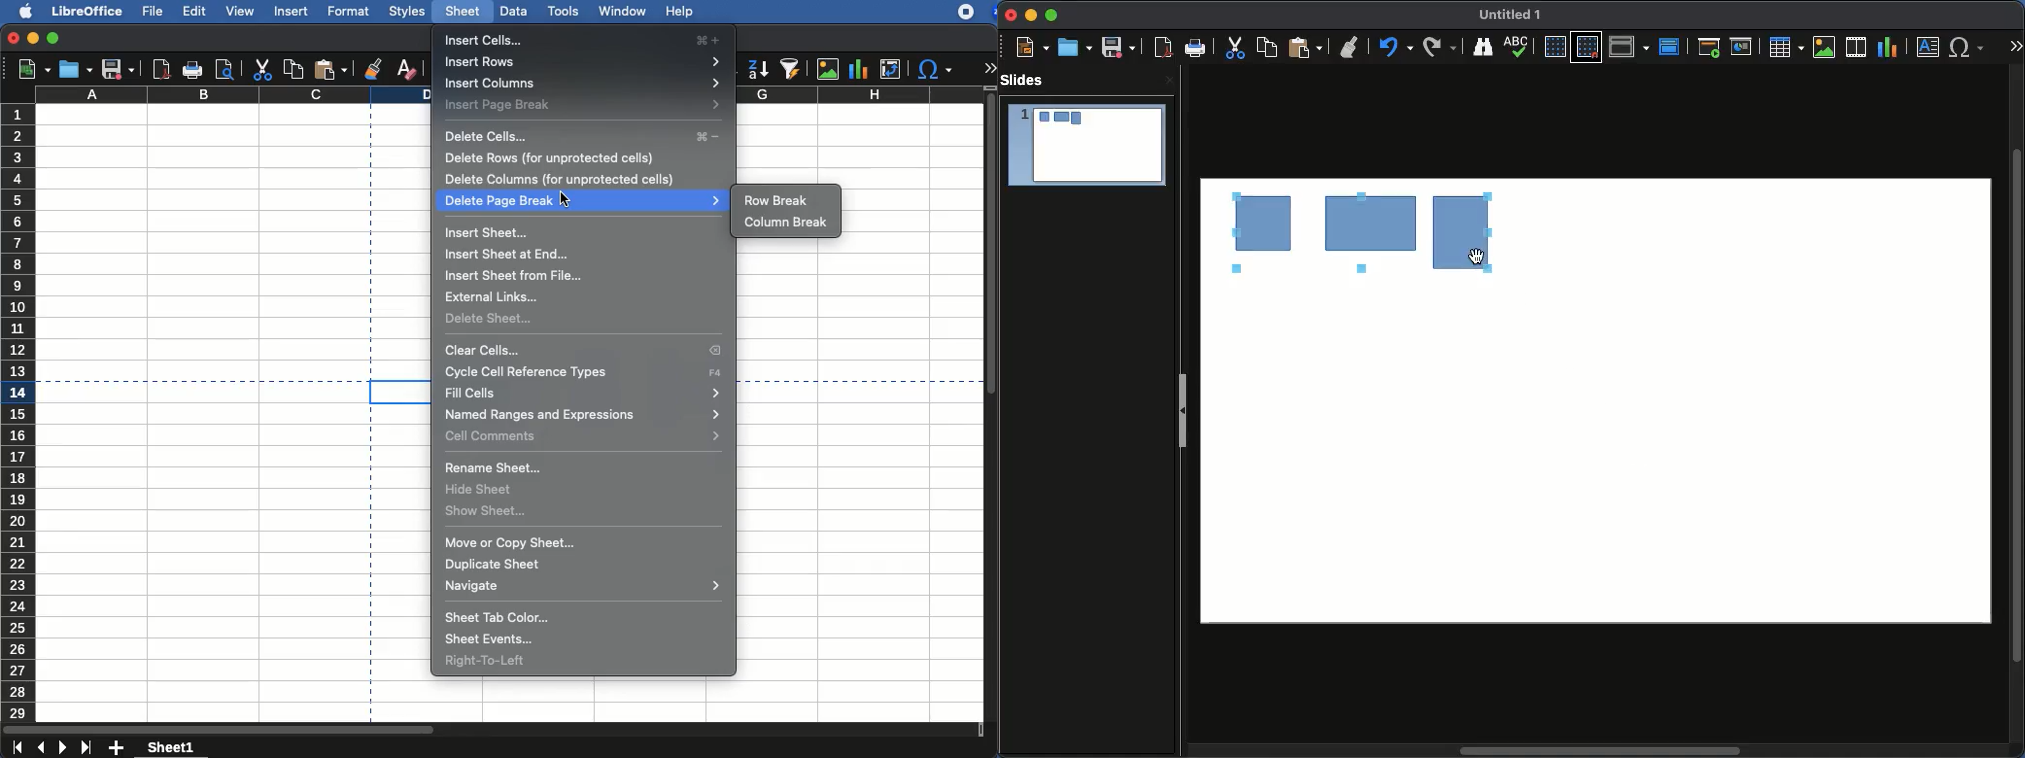 This screenshot has height=784, width=2044. I want to click on Export as PDF, so click(1160, 48).